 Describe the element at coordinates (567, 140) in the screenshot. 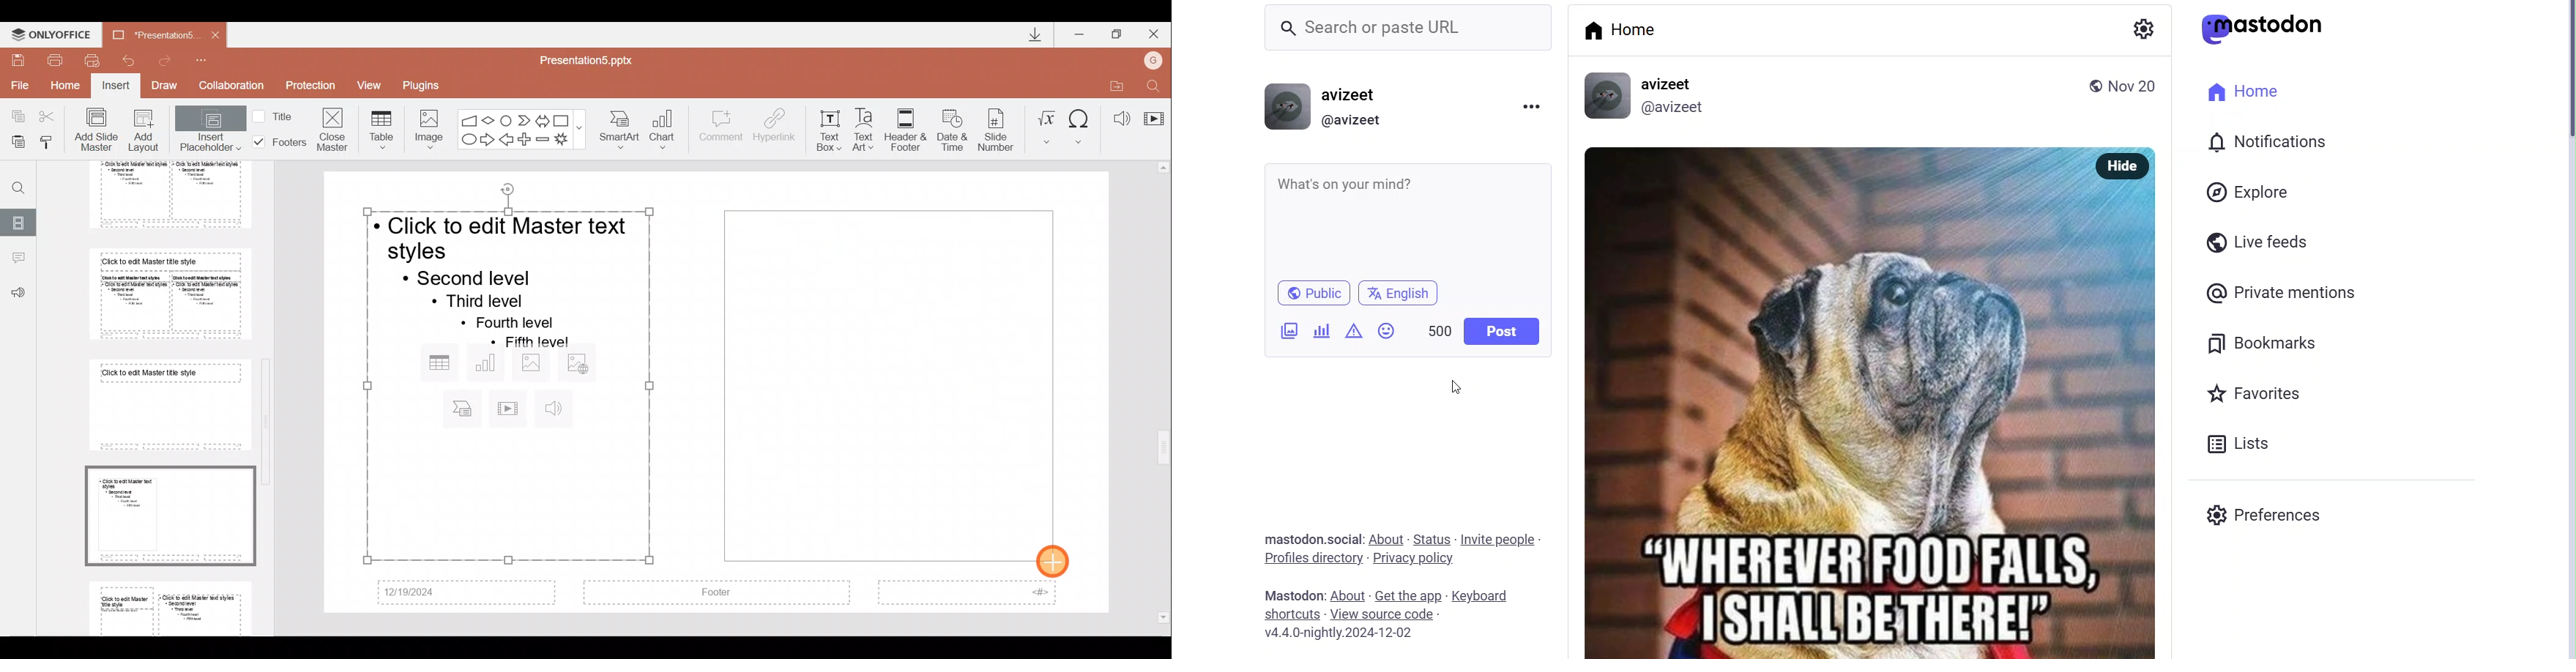

I see `Explosion 1` at that location.